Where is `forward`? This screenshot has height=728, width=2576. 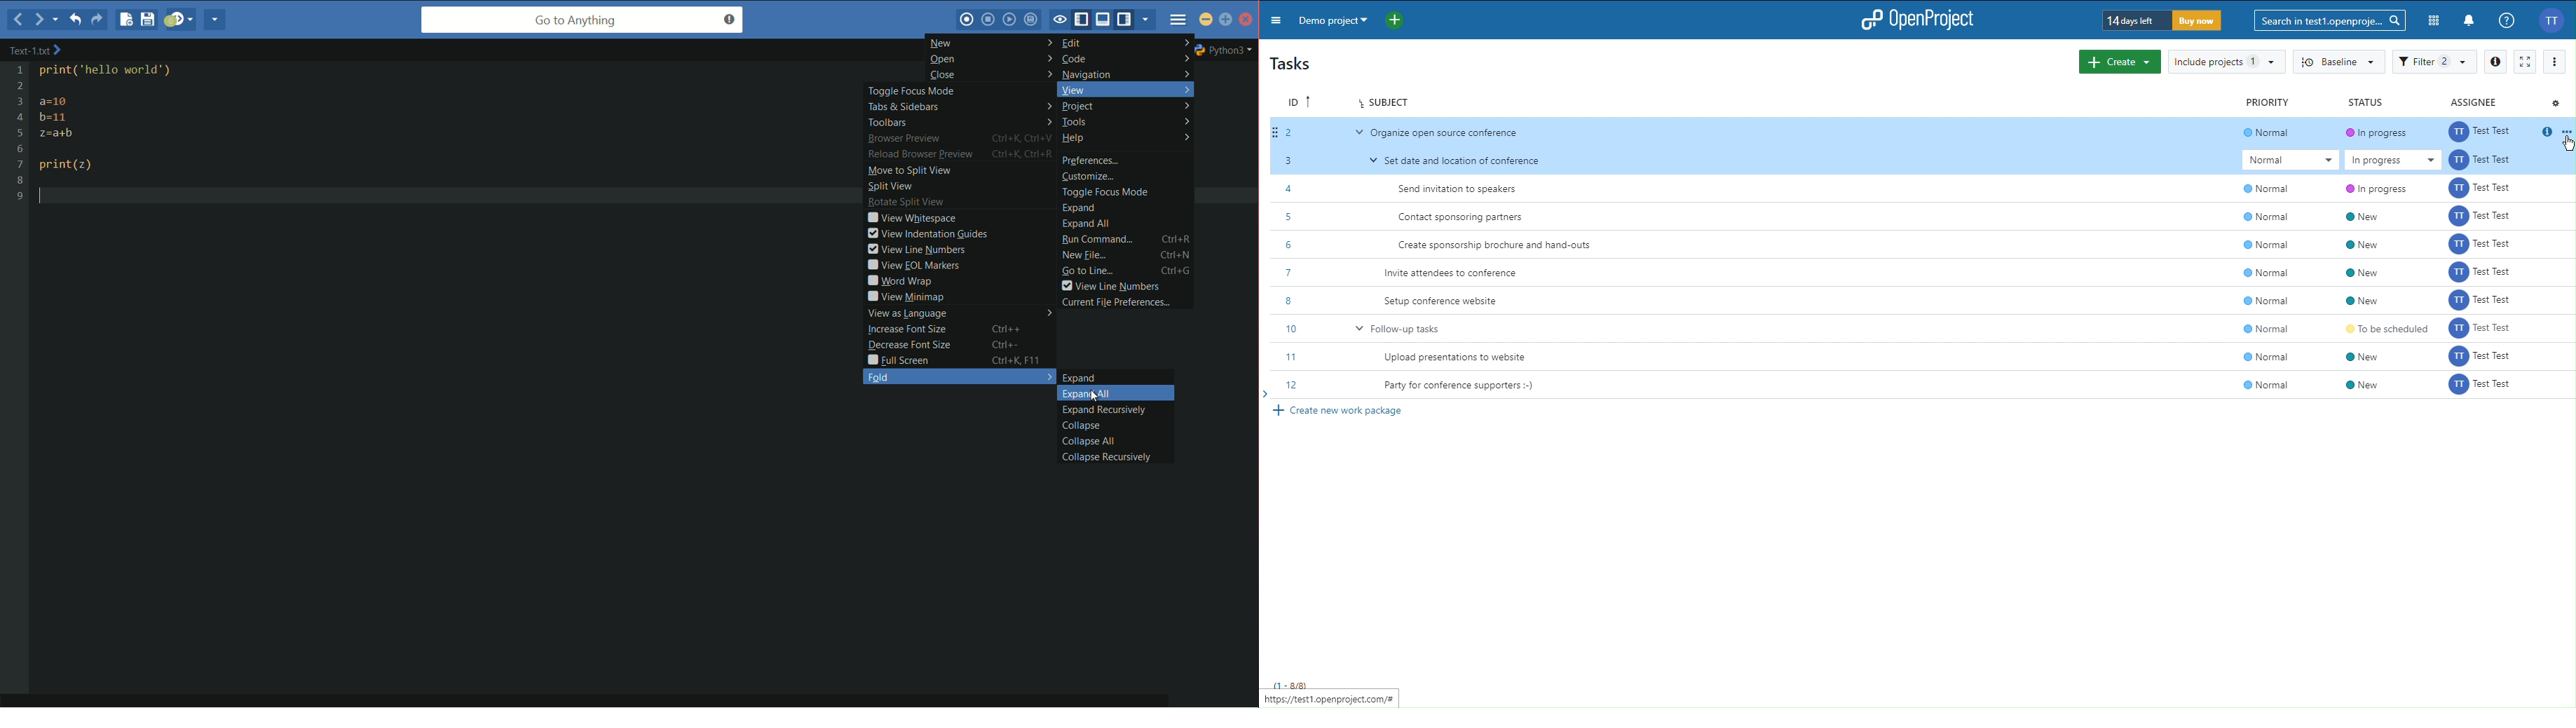 forward is located at coordinates (37, 19).